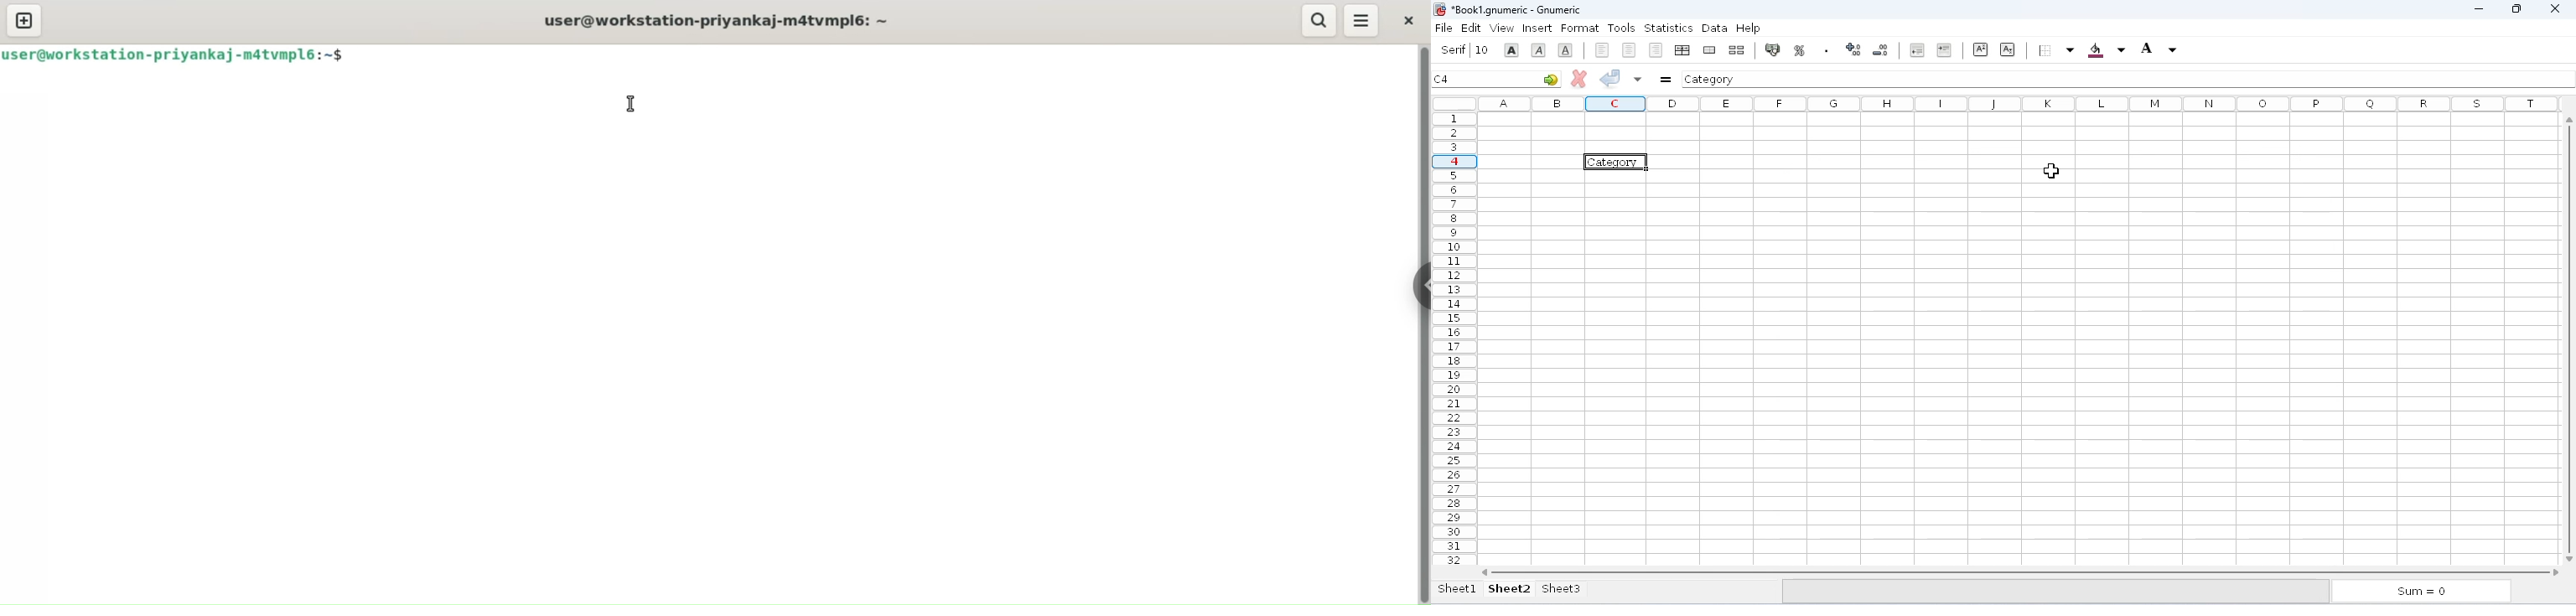 The image size is (2576, 616). I want to click on Serif, so click(1452, 48).